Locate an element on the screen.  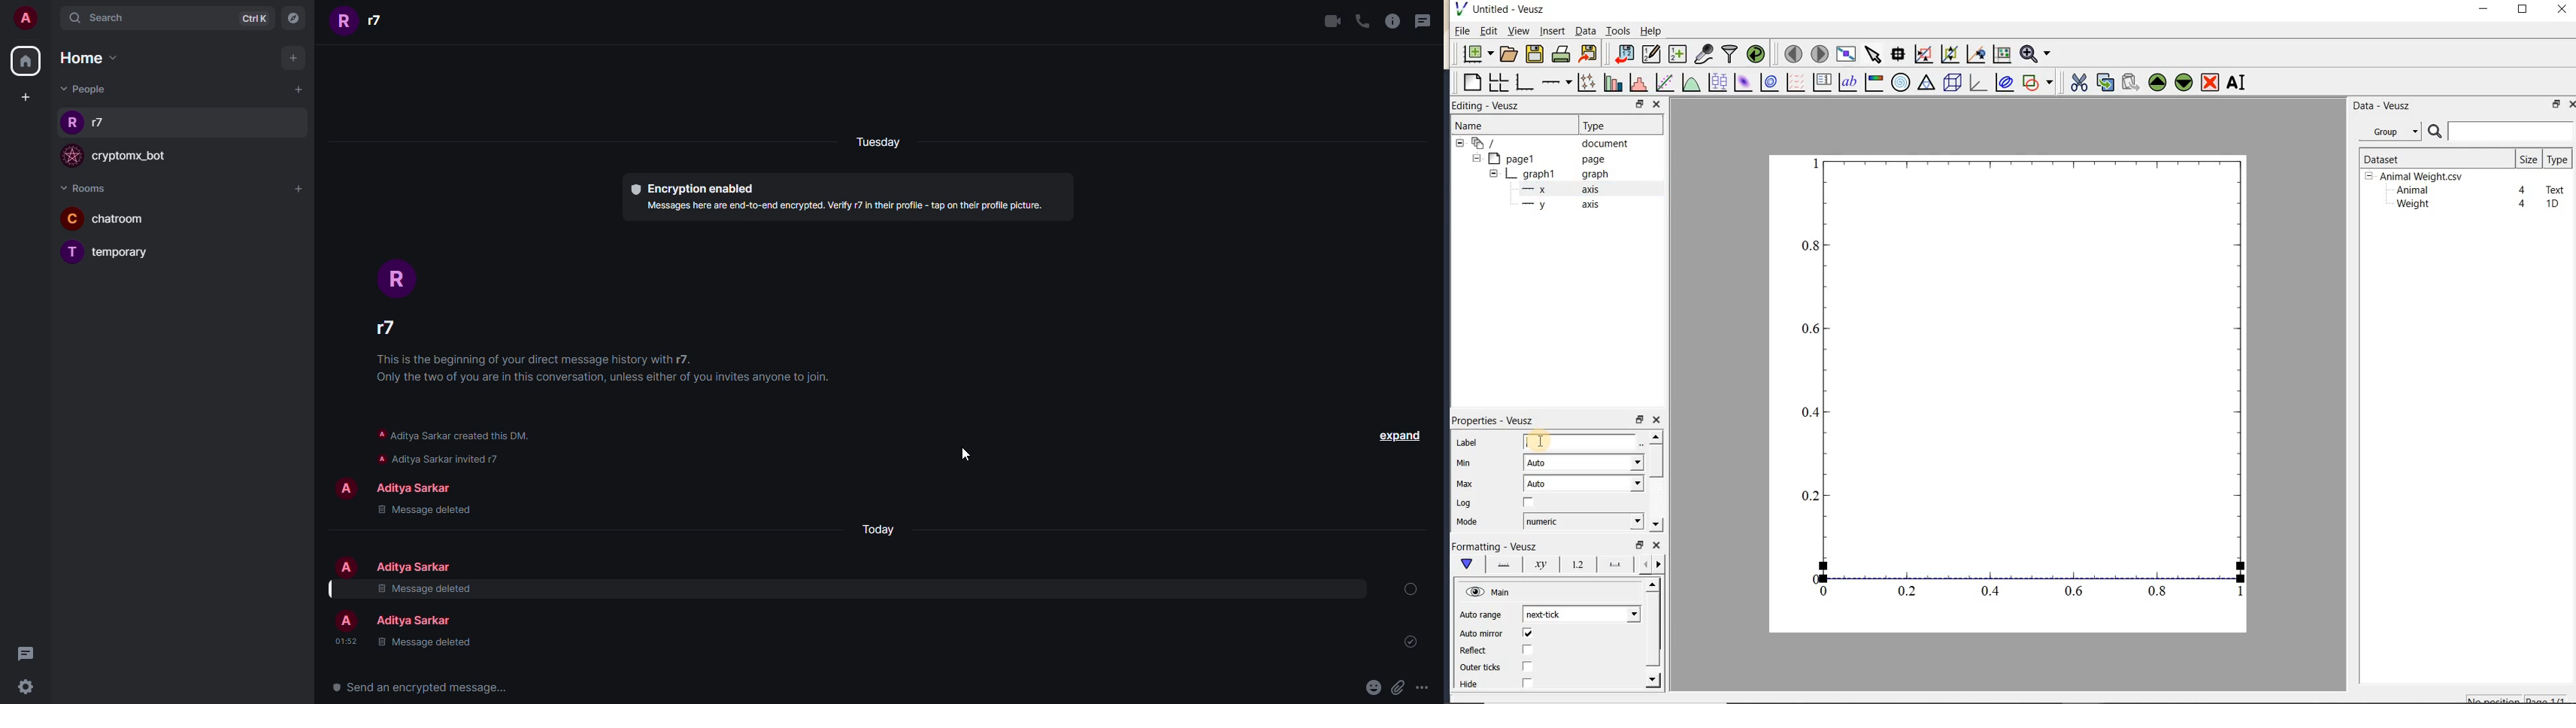
Log is located at coordinates (1464, 503).